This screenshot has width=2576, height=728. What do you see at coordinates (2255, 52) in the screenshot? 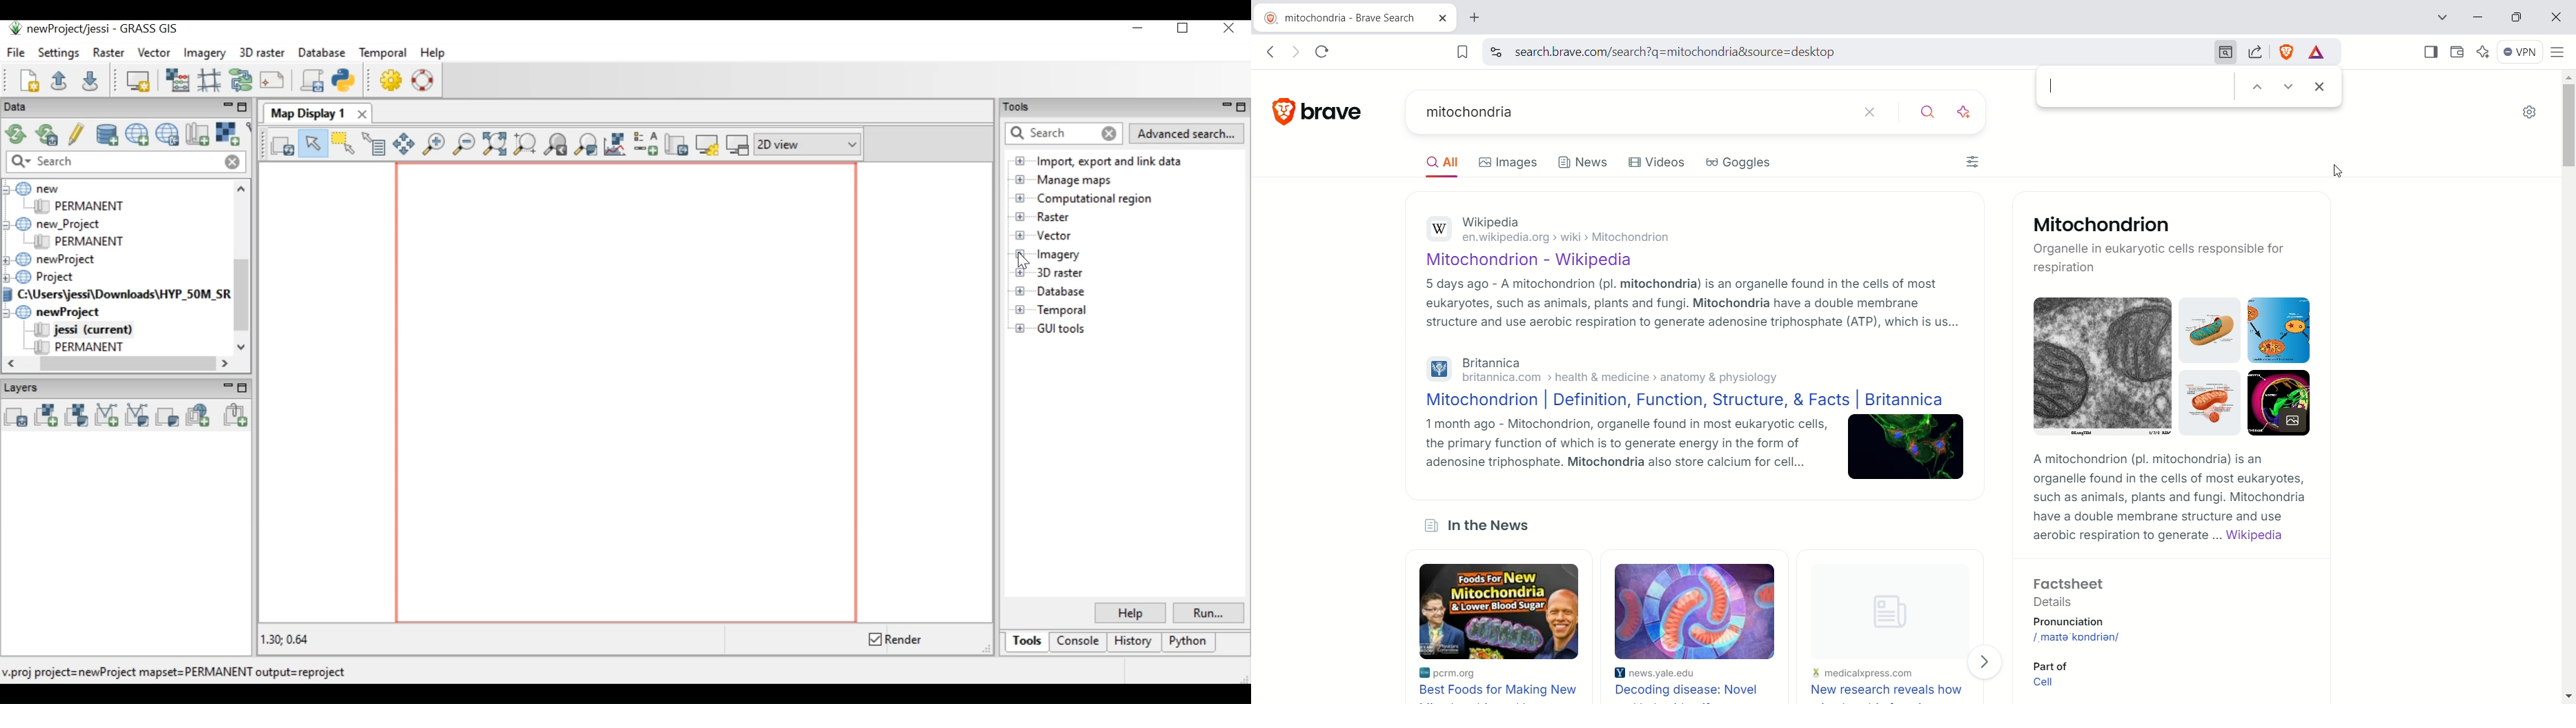
I see `share this page` at bounding box center [2255, 52].